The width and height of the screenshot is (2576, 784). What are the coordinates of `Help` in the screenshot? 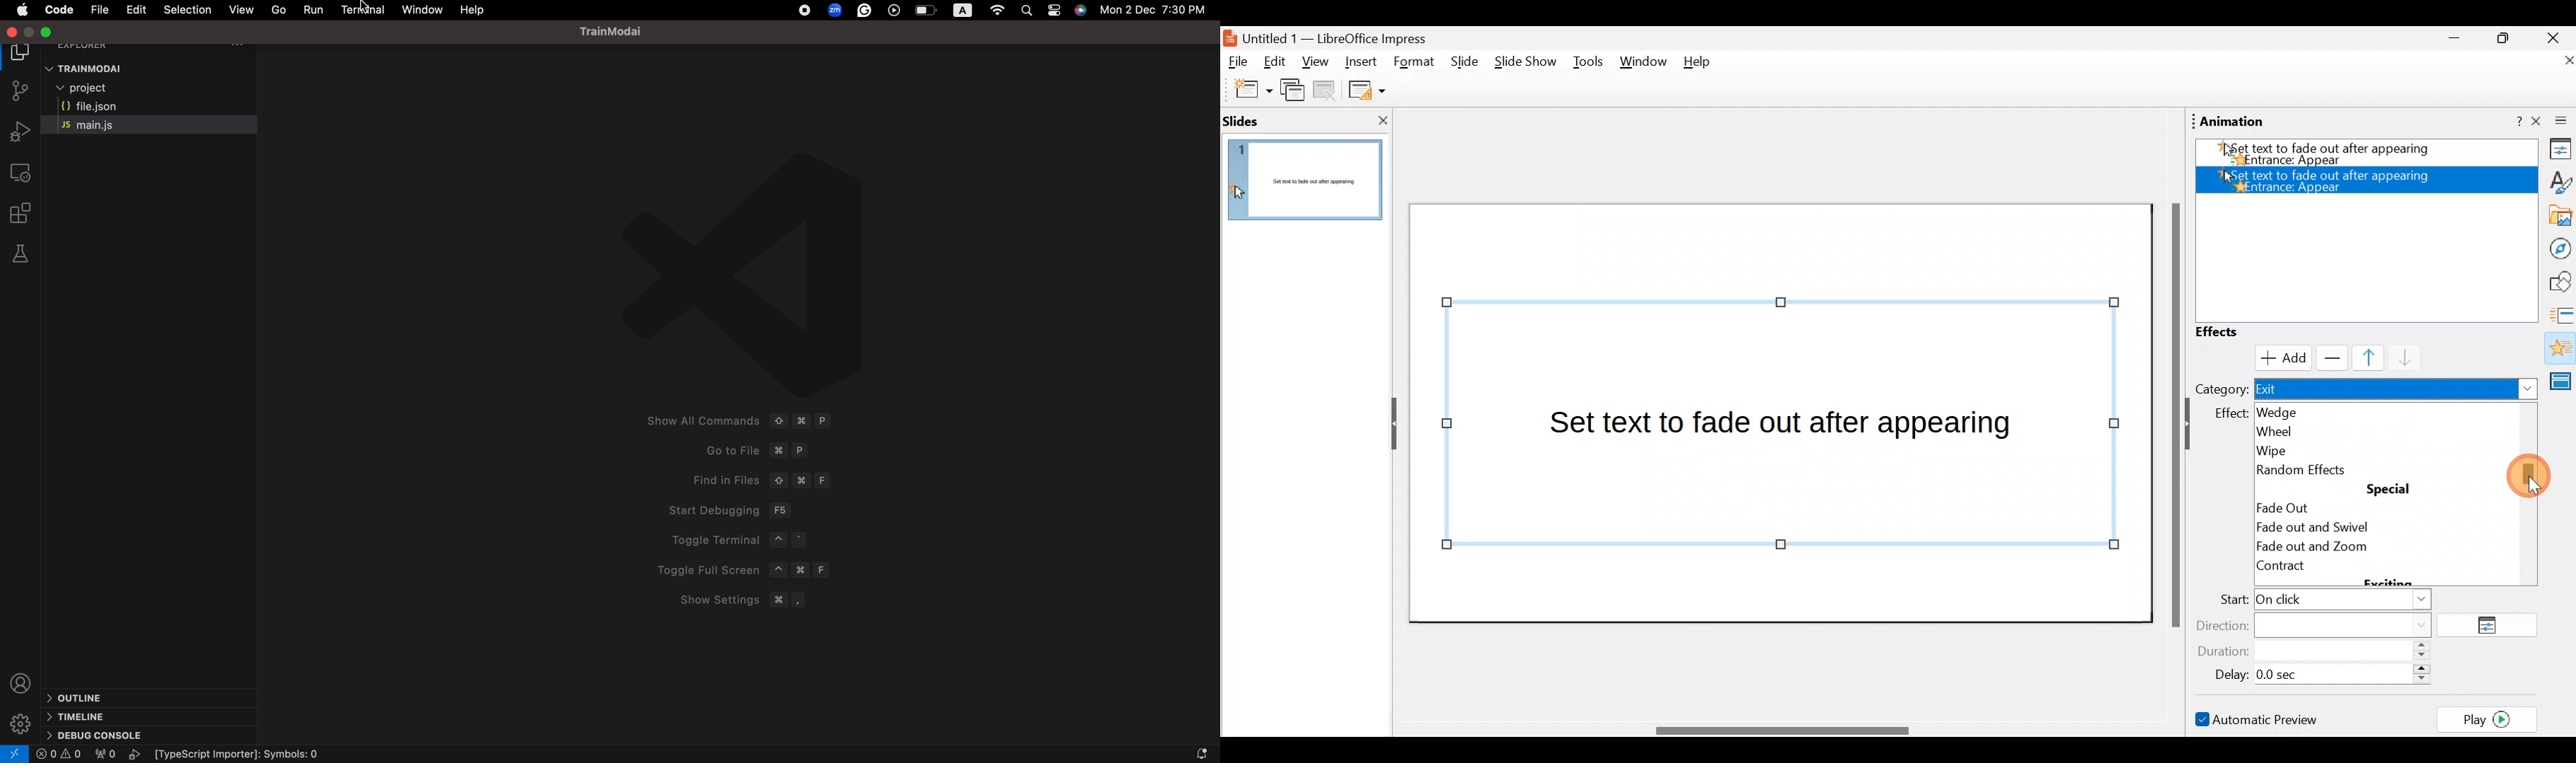 It's located at (1703, 65).